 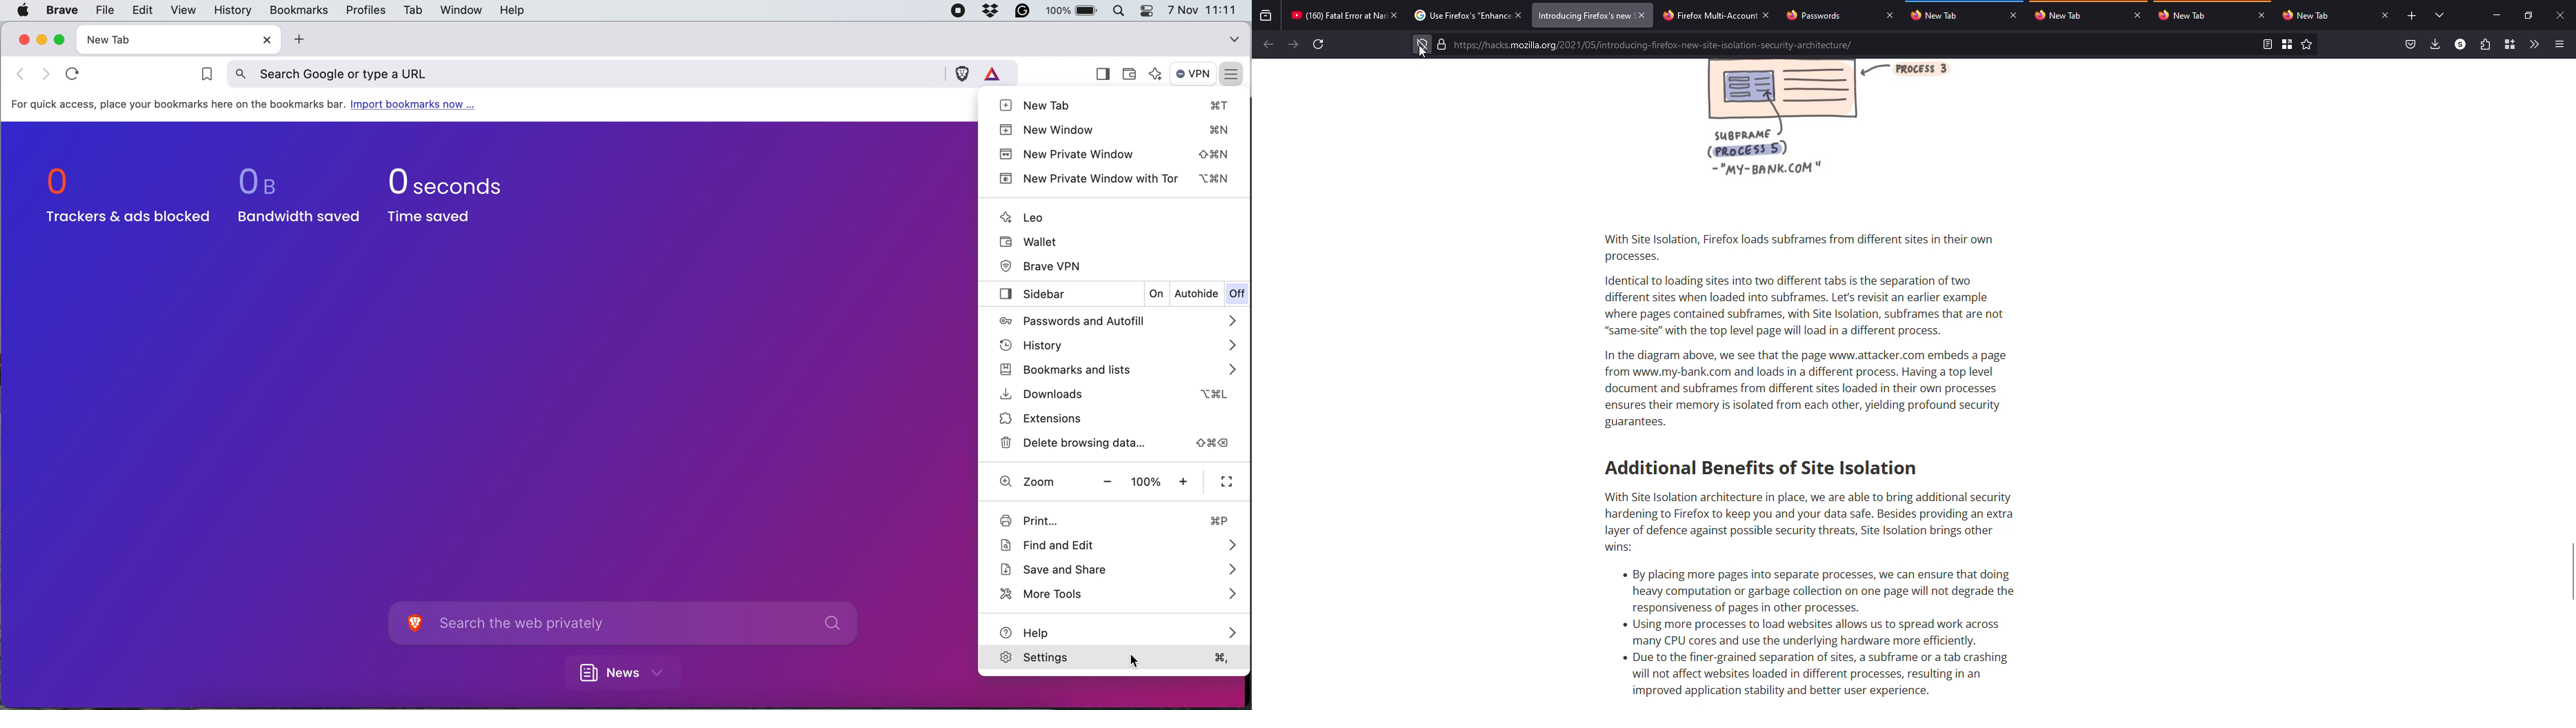 What do you see at coordinates (458, 10) in the screenshot?
I see `window` at bounding box center [458, 10].